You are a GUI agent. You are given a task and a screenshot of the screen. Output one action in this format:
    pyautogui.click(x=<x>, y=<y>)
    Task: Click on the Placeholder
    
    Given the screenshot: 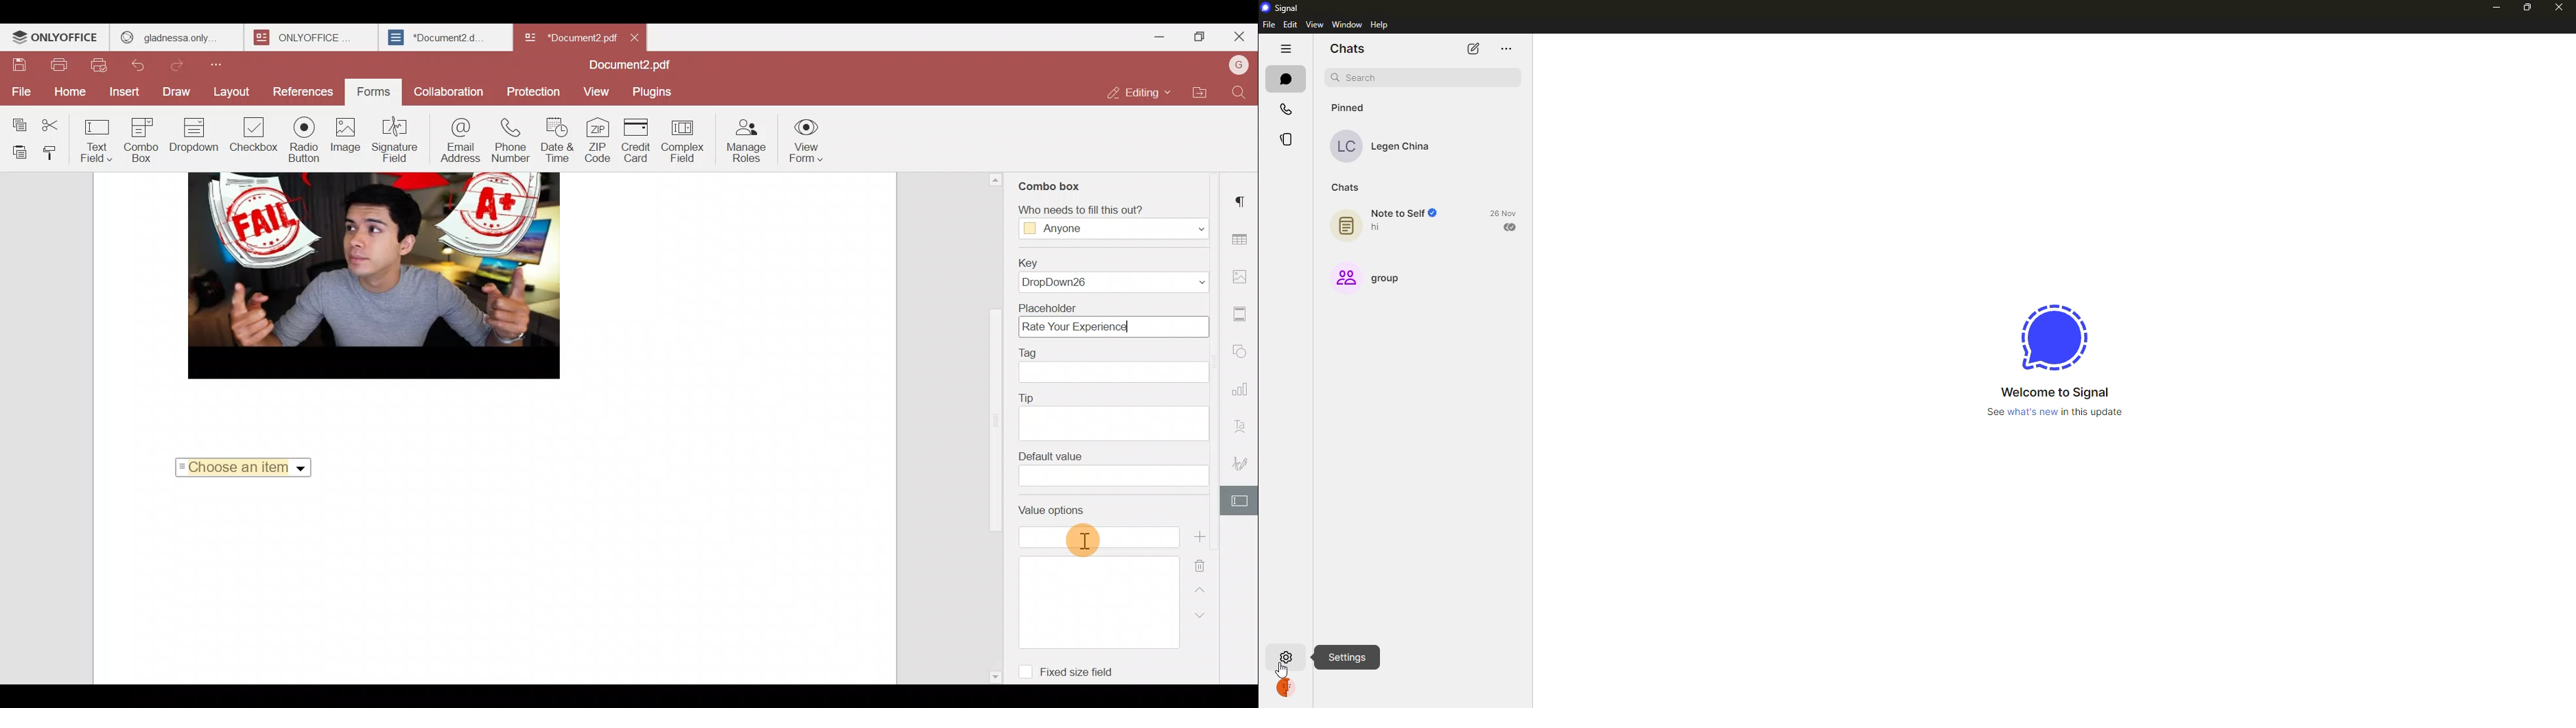 What is the action you would take?
    pyautogui.click(x=1112, y=319)
    